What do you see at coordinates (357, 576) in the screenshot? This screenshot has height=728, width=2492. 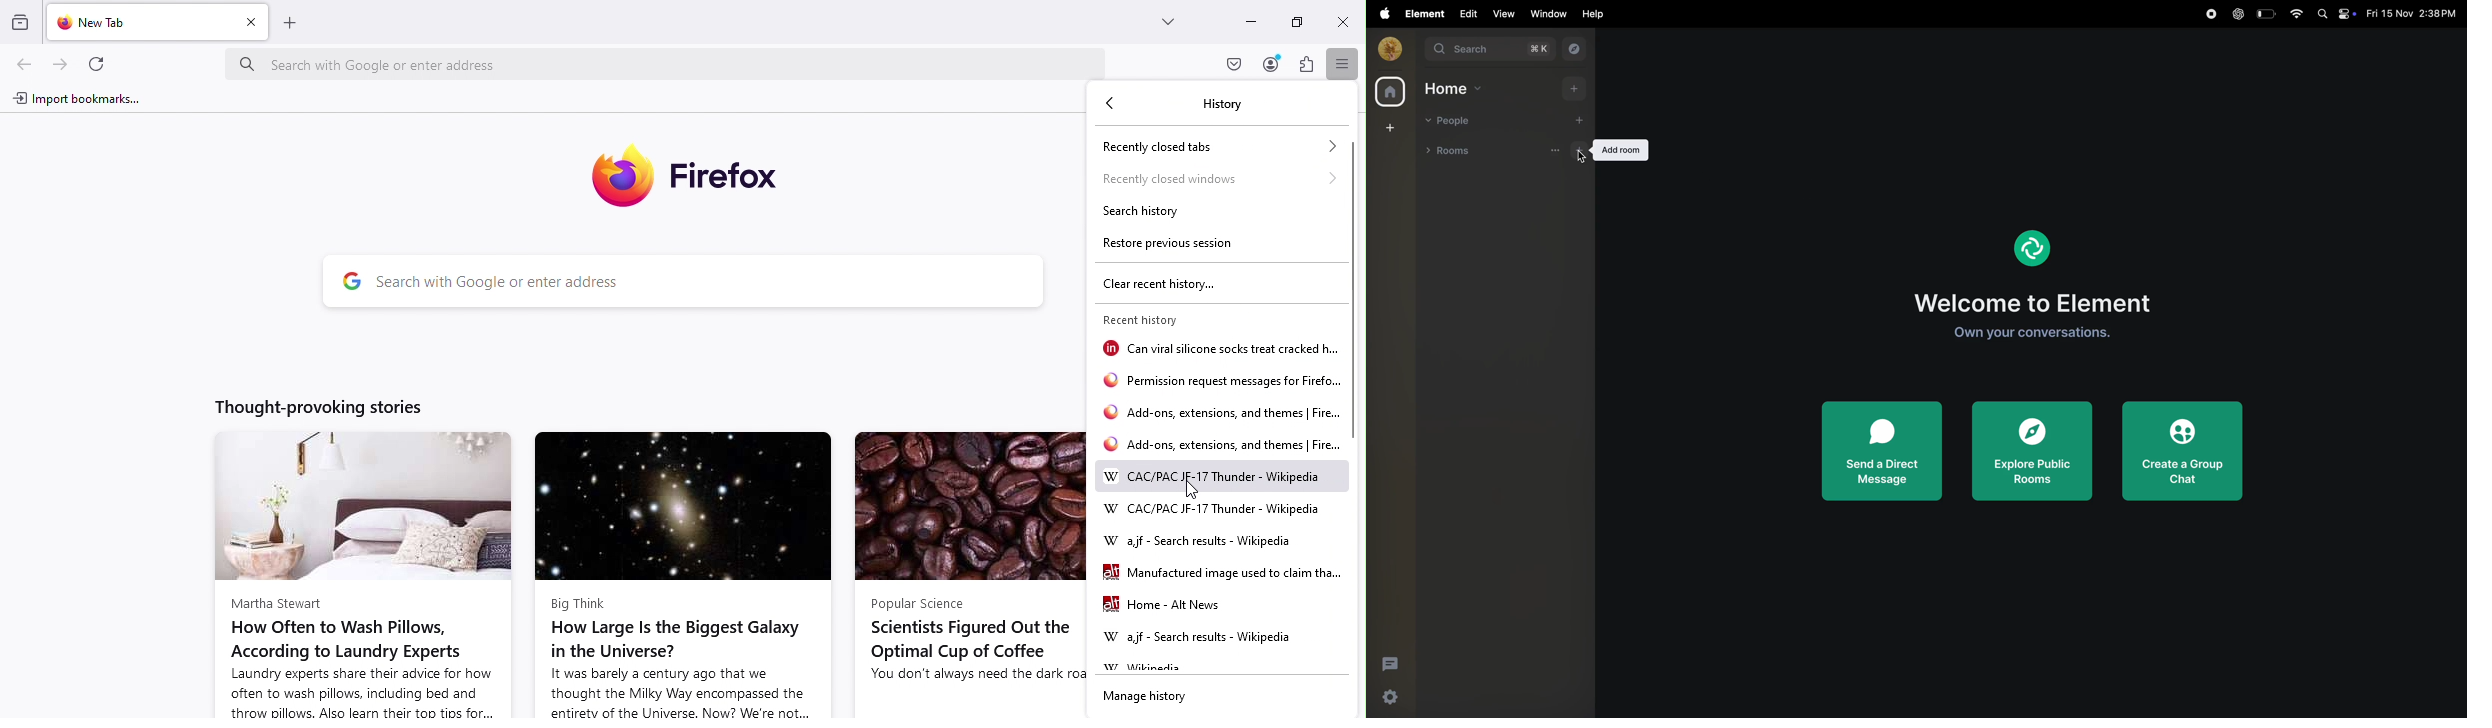 I see `news article from martha stewart` at bounding box center [357, 576].